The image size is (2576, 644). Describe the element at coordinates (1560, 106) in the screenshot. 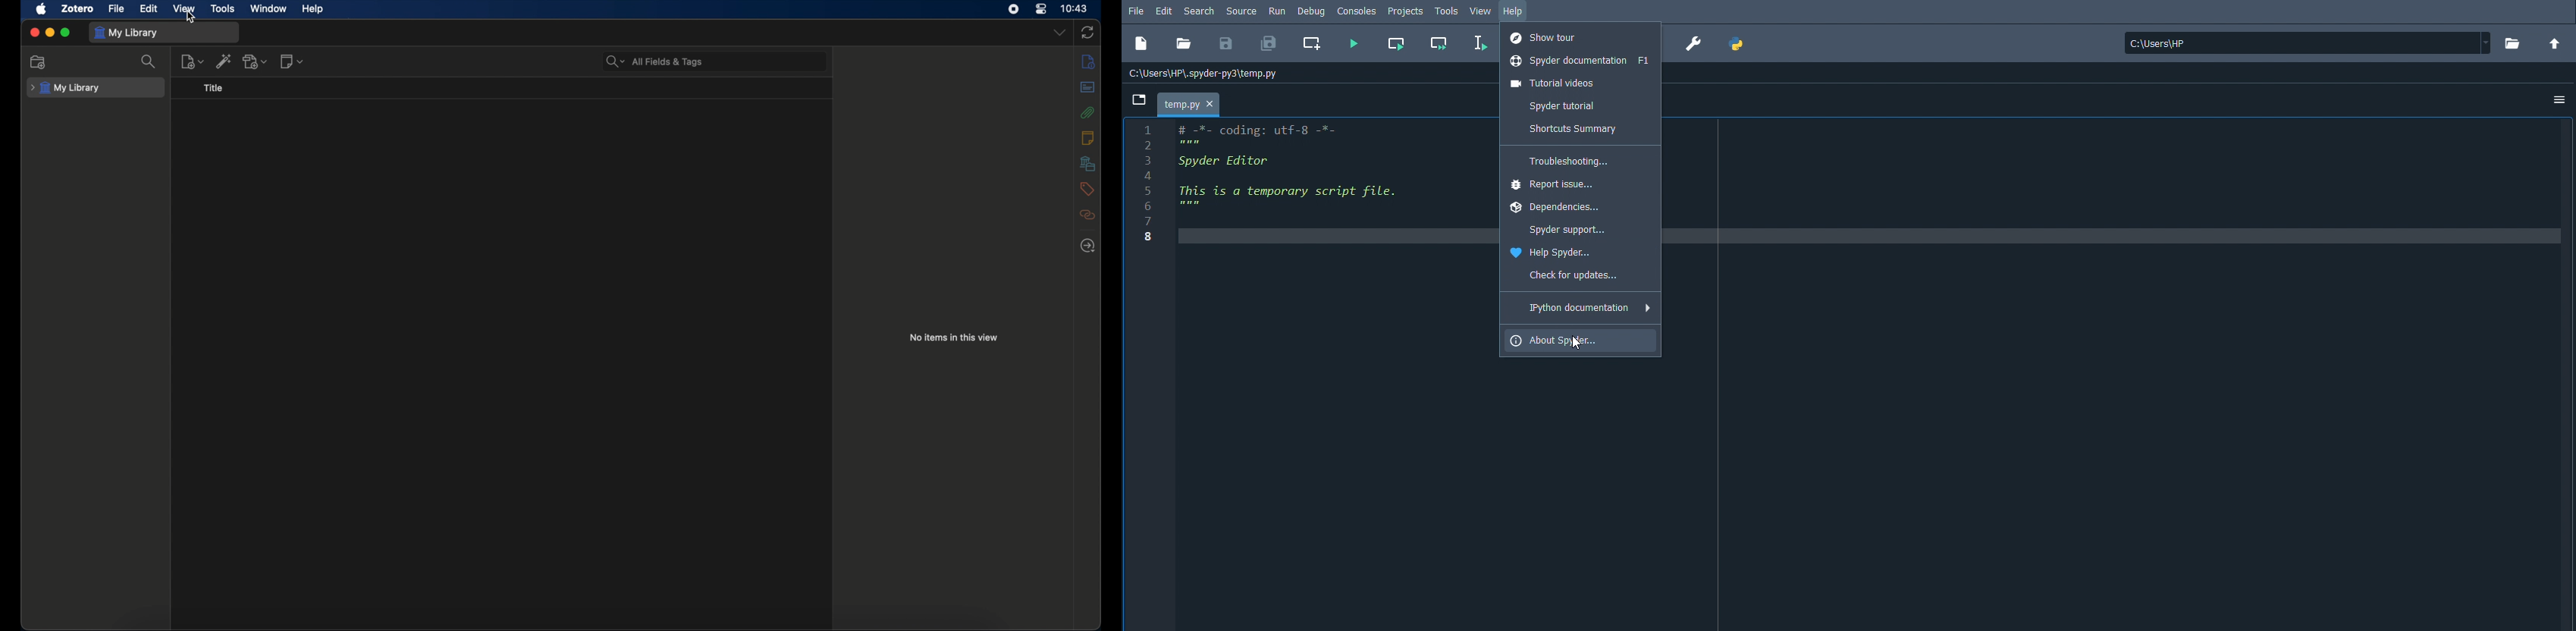

I see `Spyder tutorial` at that location.